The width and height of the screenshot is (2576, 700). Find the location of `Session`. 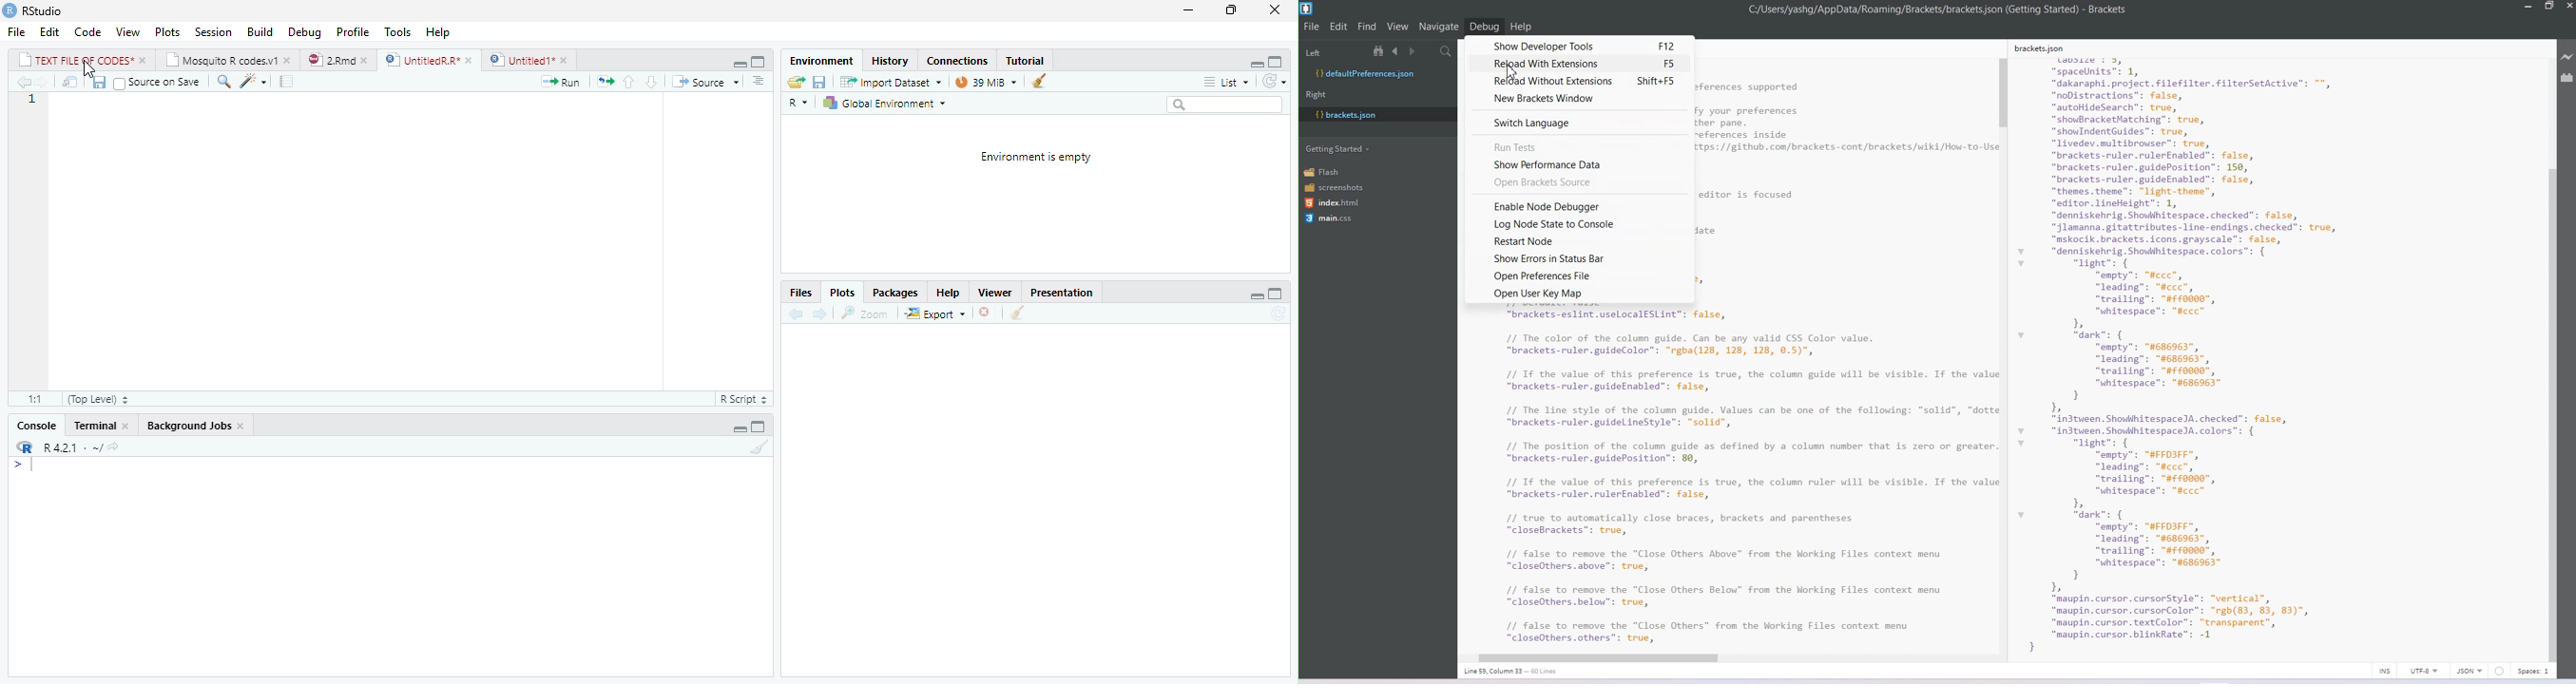

Session is located at coordinates (214, 31).